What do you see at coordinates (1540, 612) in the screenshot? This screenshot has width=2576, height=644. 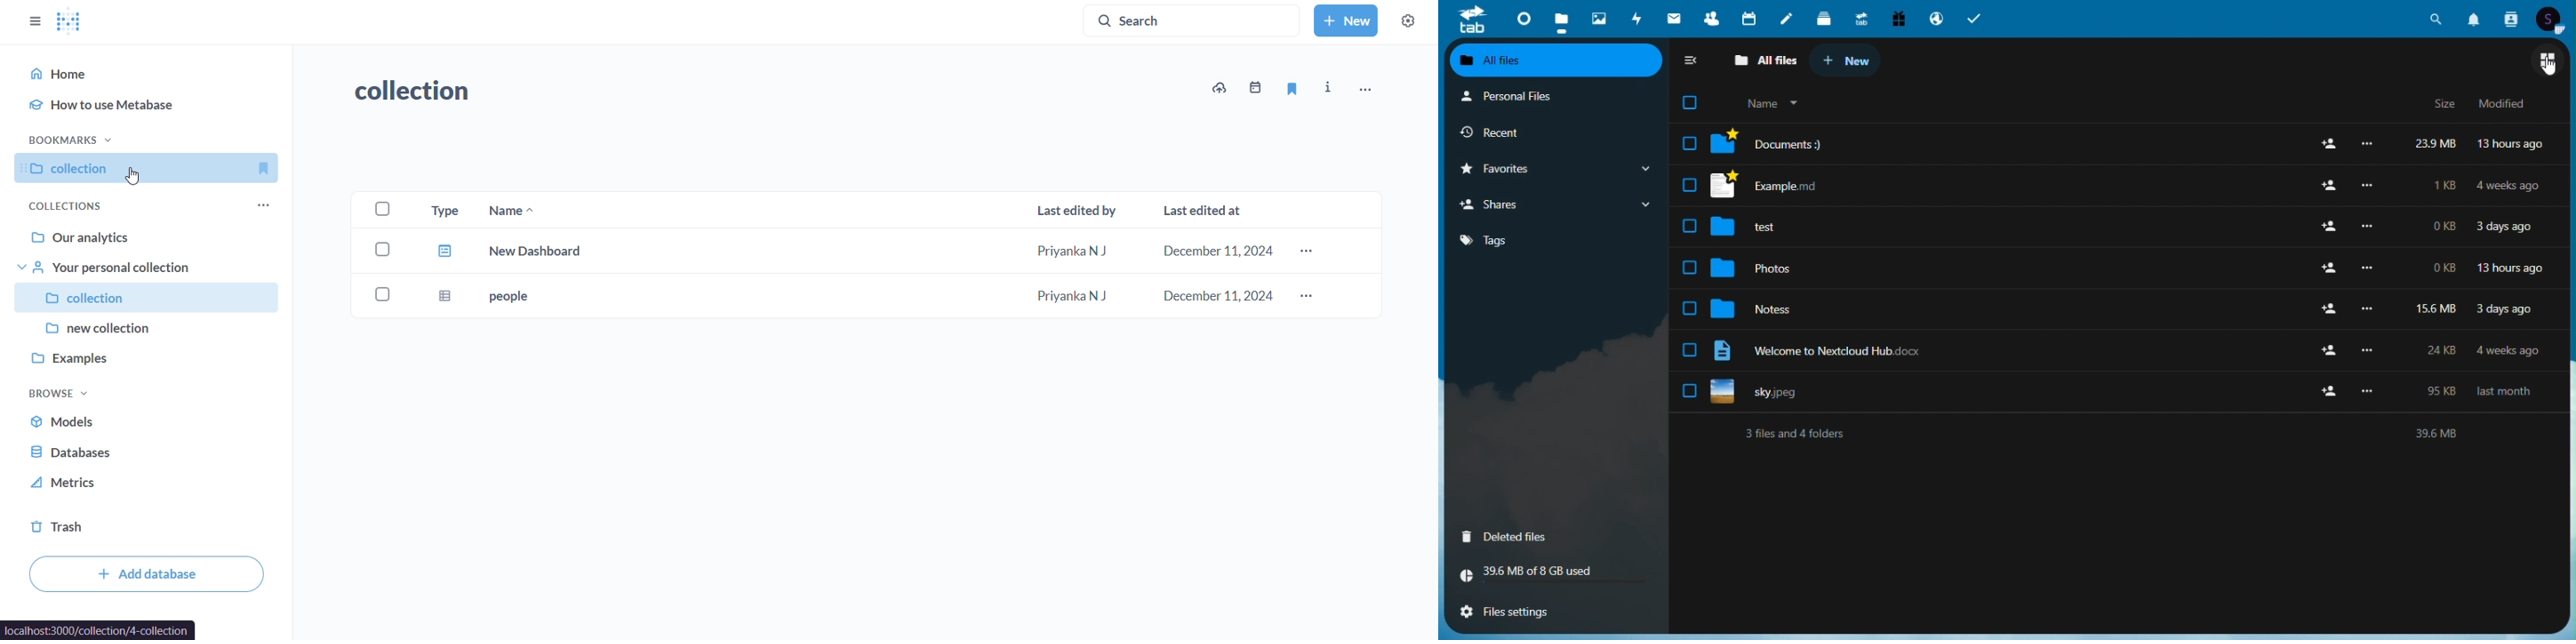 I see `files settings` at bounding box center [1540, 612].